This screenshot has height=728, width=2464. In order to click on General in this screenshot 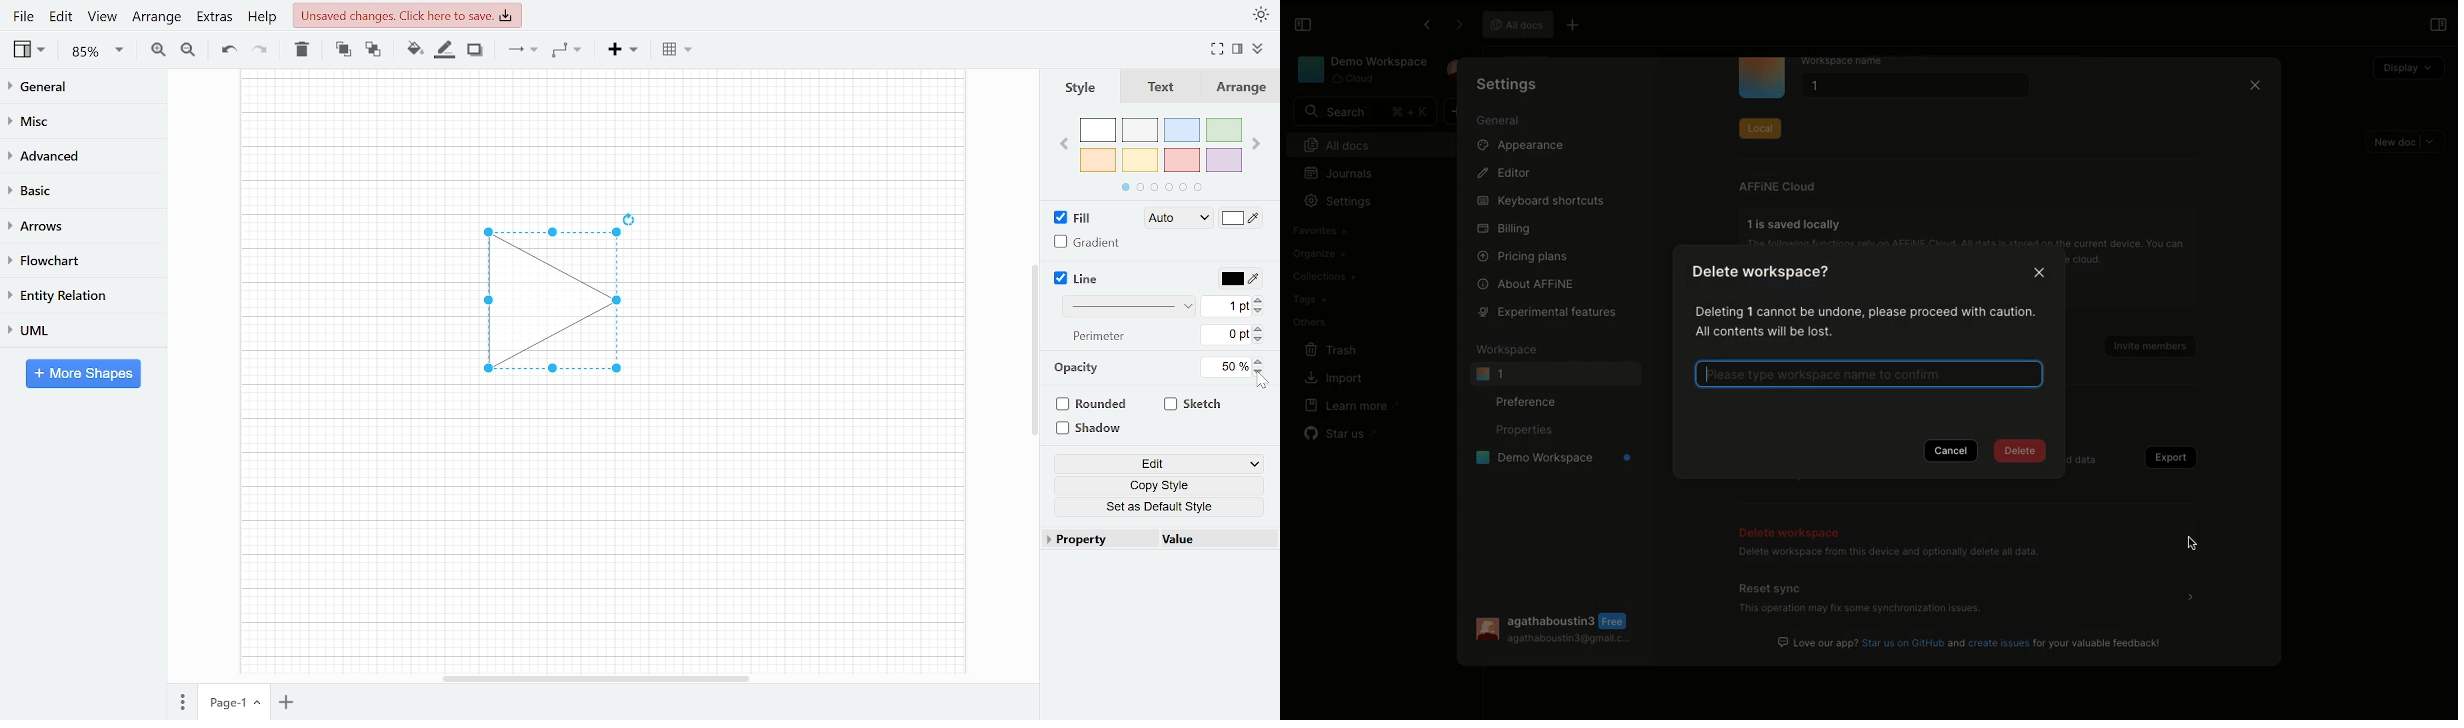, I will do `click(76, 89)`.